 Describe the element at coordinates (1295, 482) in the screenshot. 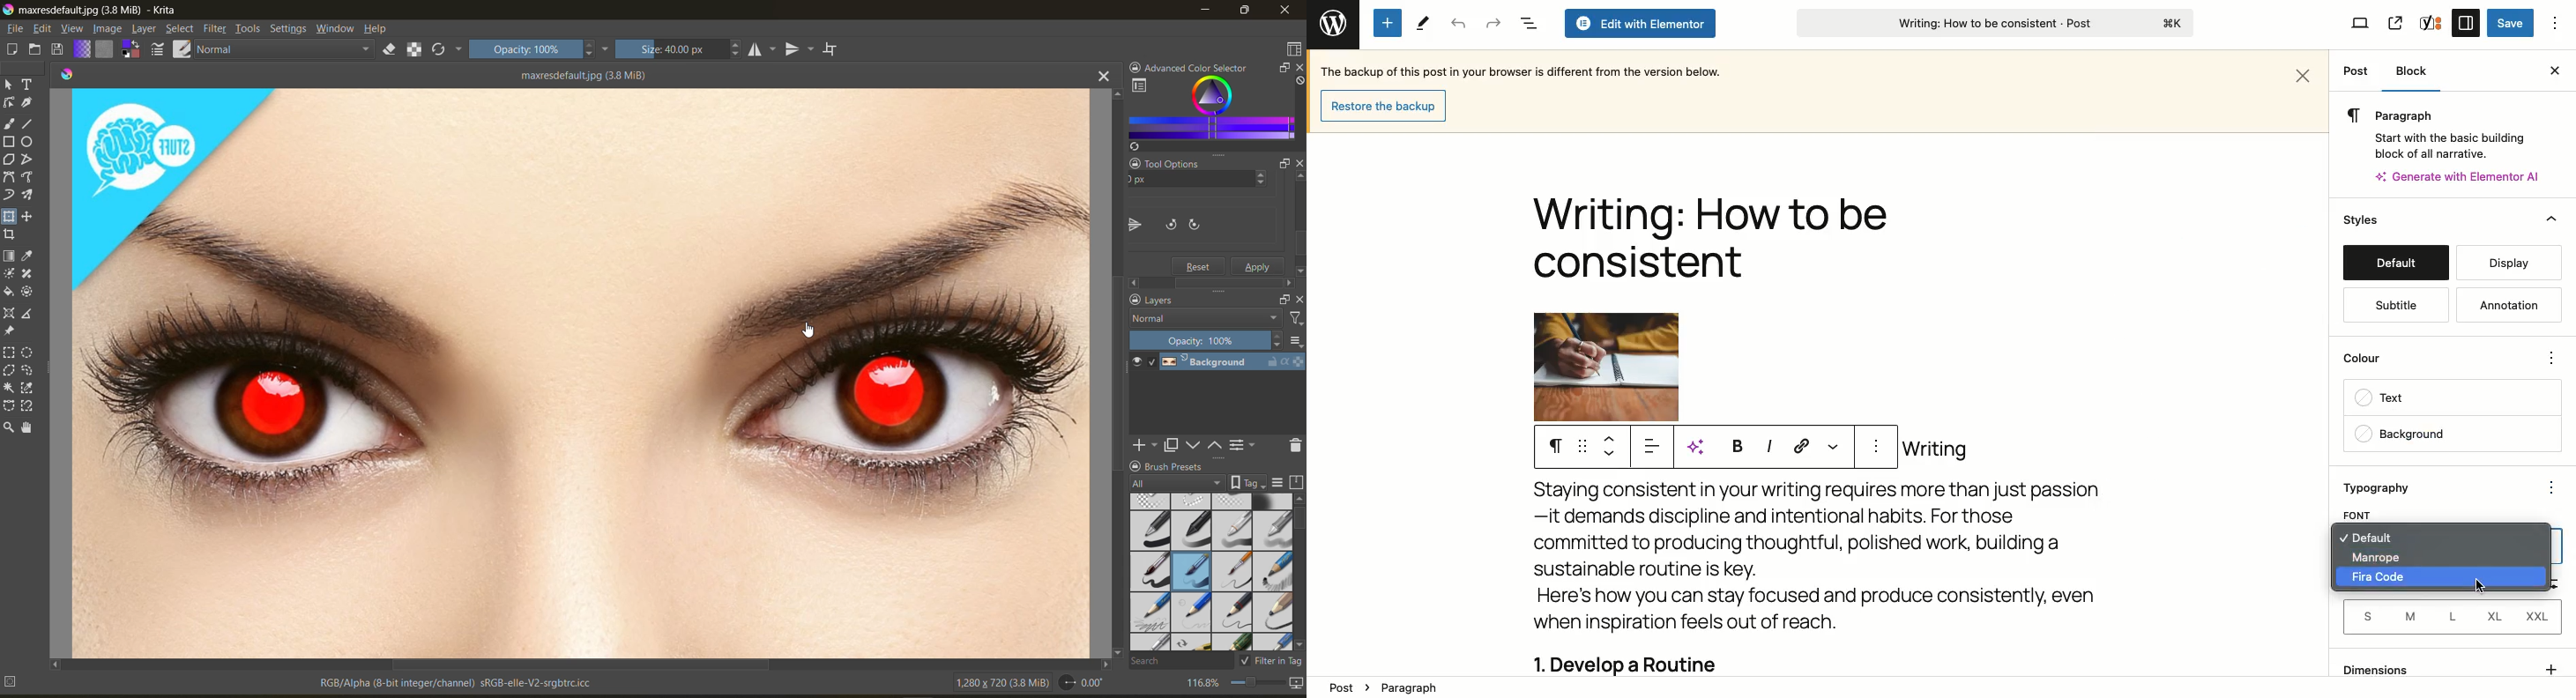

I see `storage resources` at that location.